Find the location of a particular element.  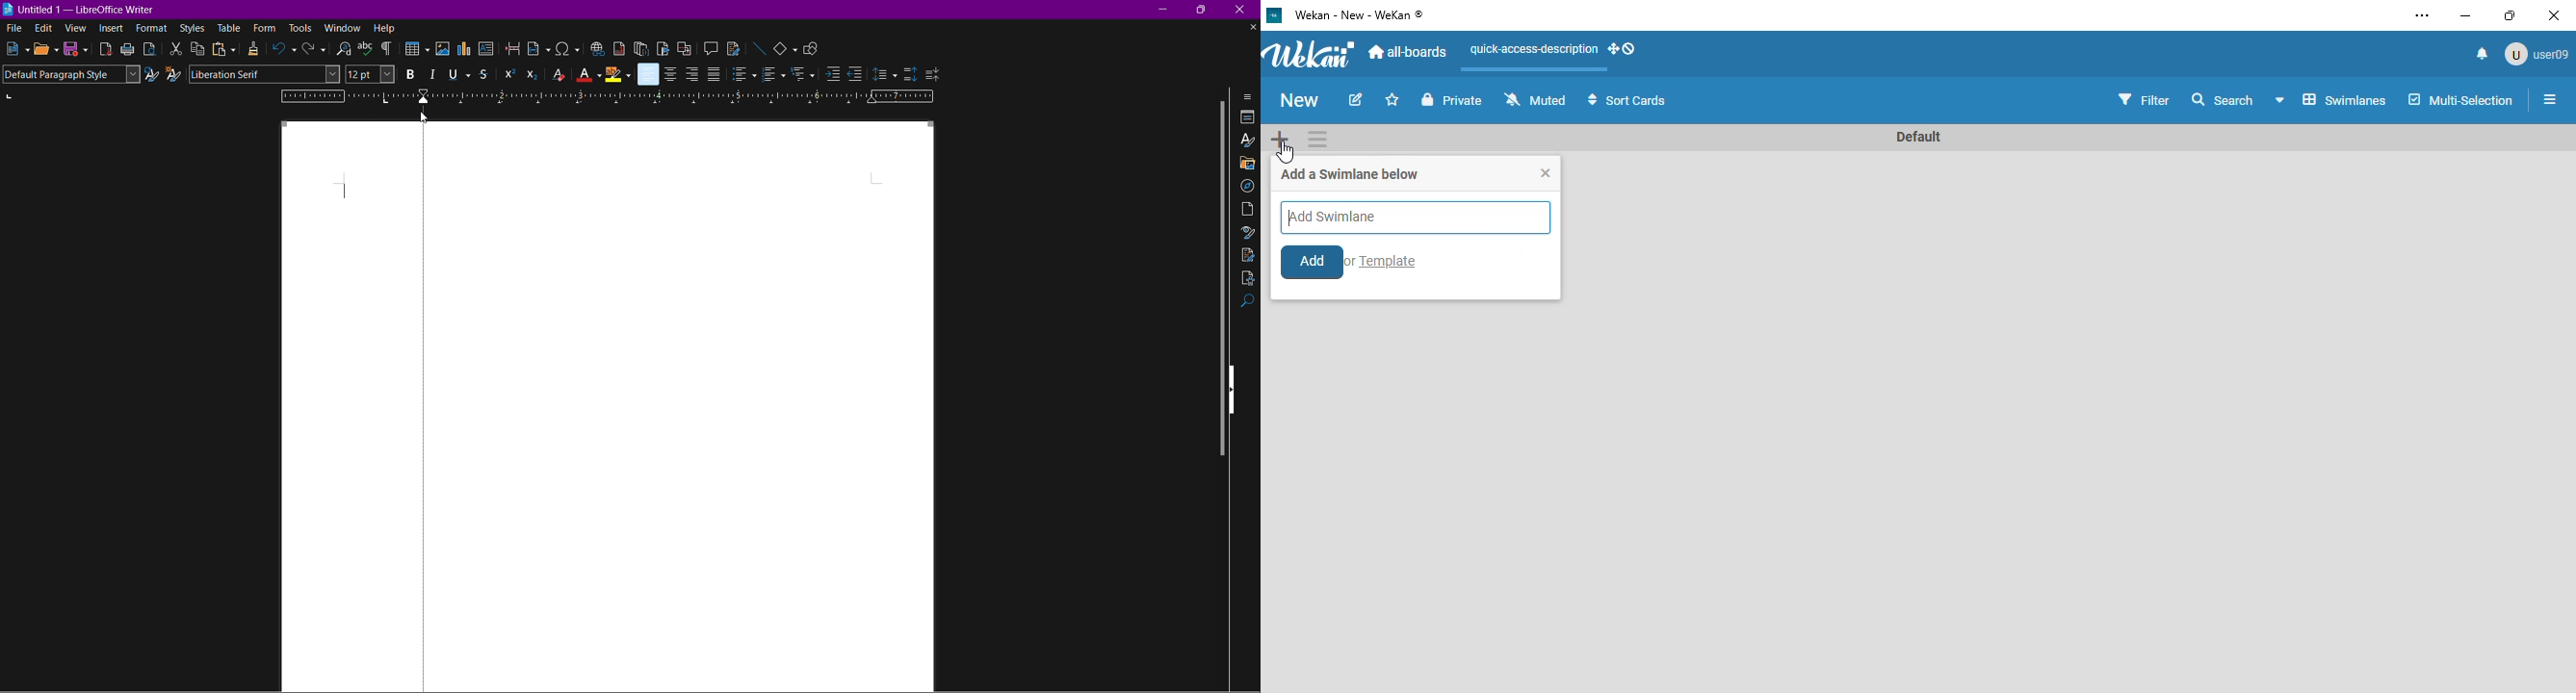

Styles is located at coordinates (1248, 142).